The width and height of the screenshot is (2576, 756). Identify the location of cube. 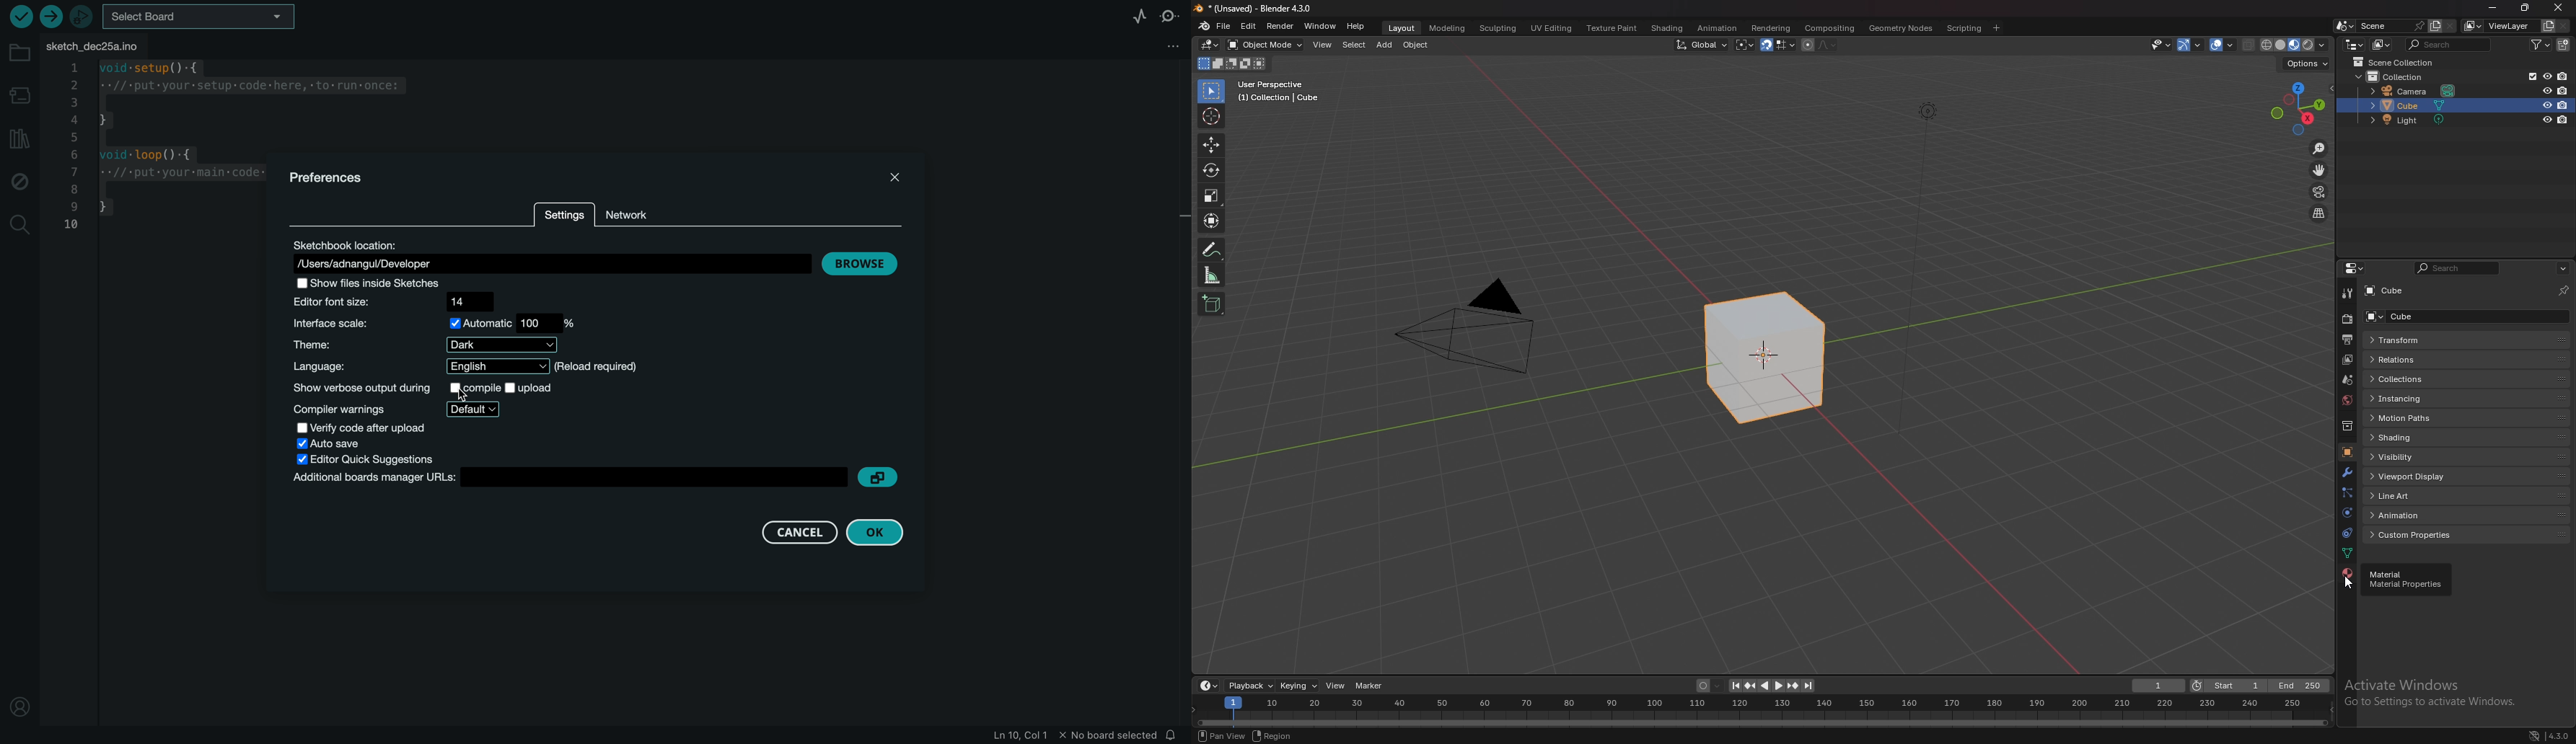
(2412, 291).